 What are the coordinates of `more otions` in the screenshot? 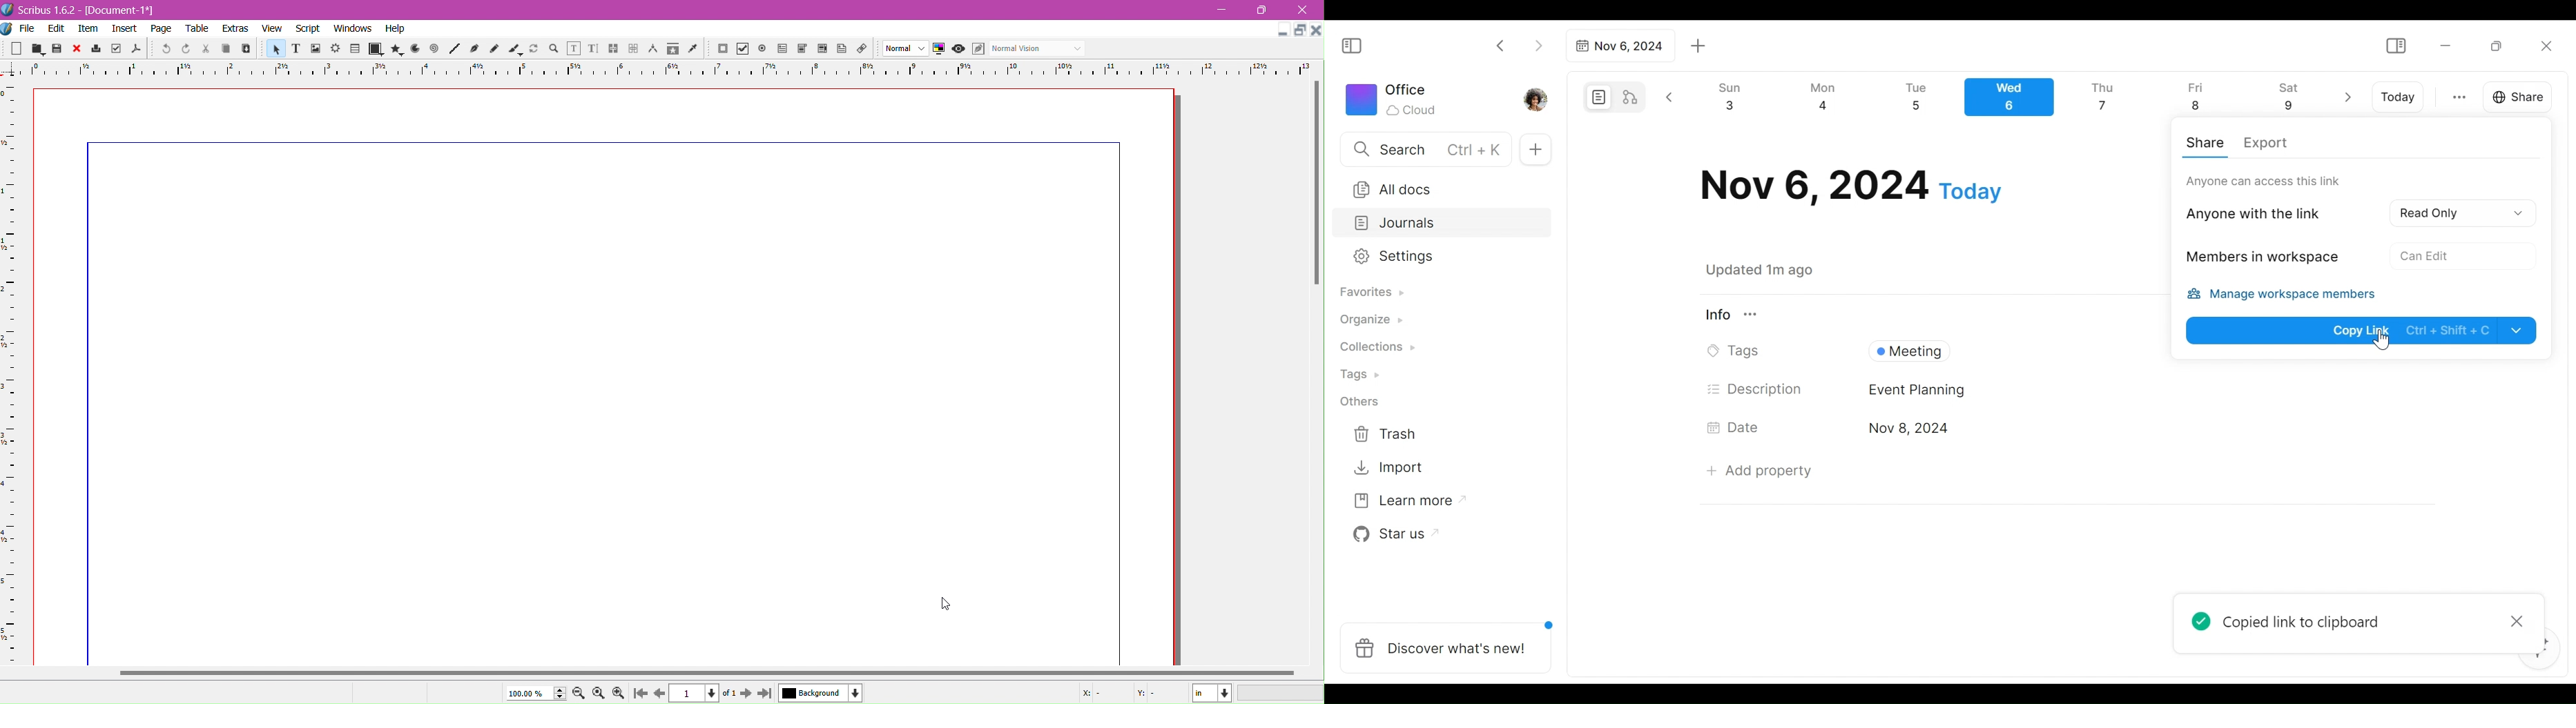 It's located at (2460, 96).